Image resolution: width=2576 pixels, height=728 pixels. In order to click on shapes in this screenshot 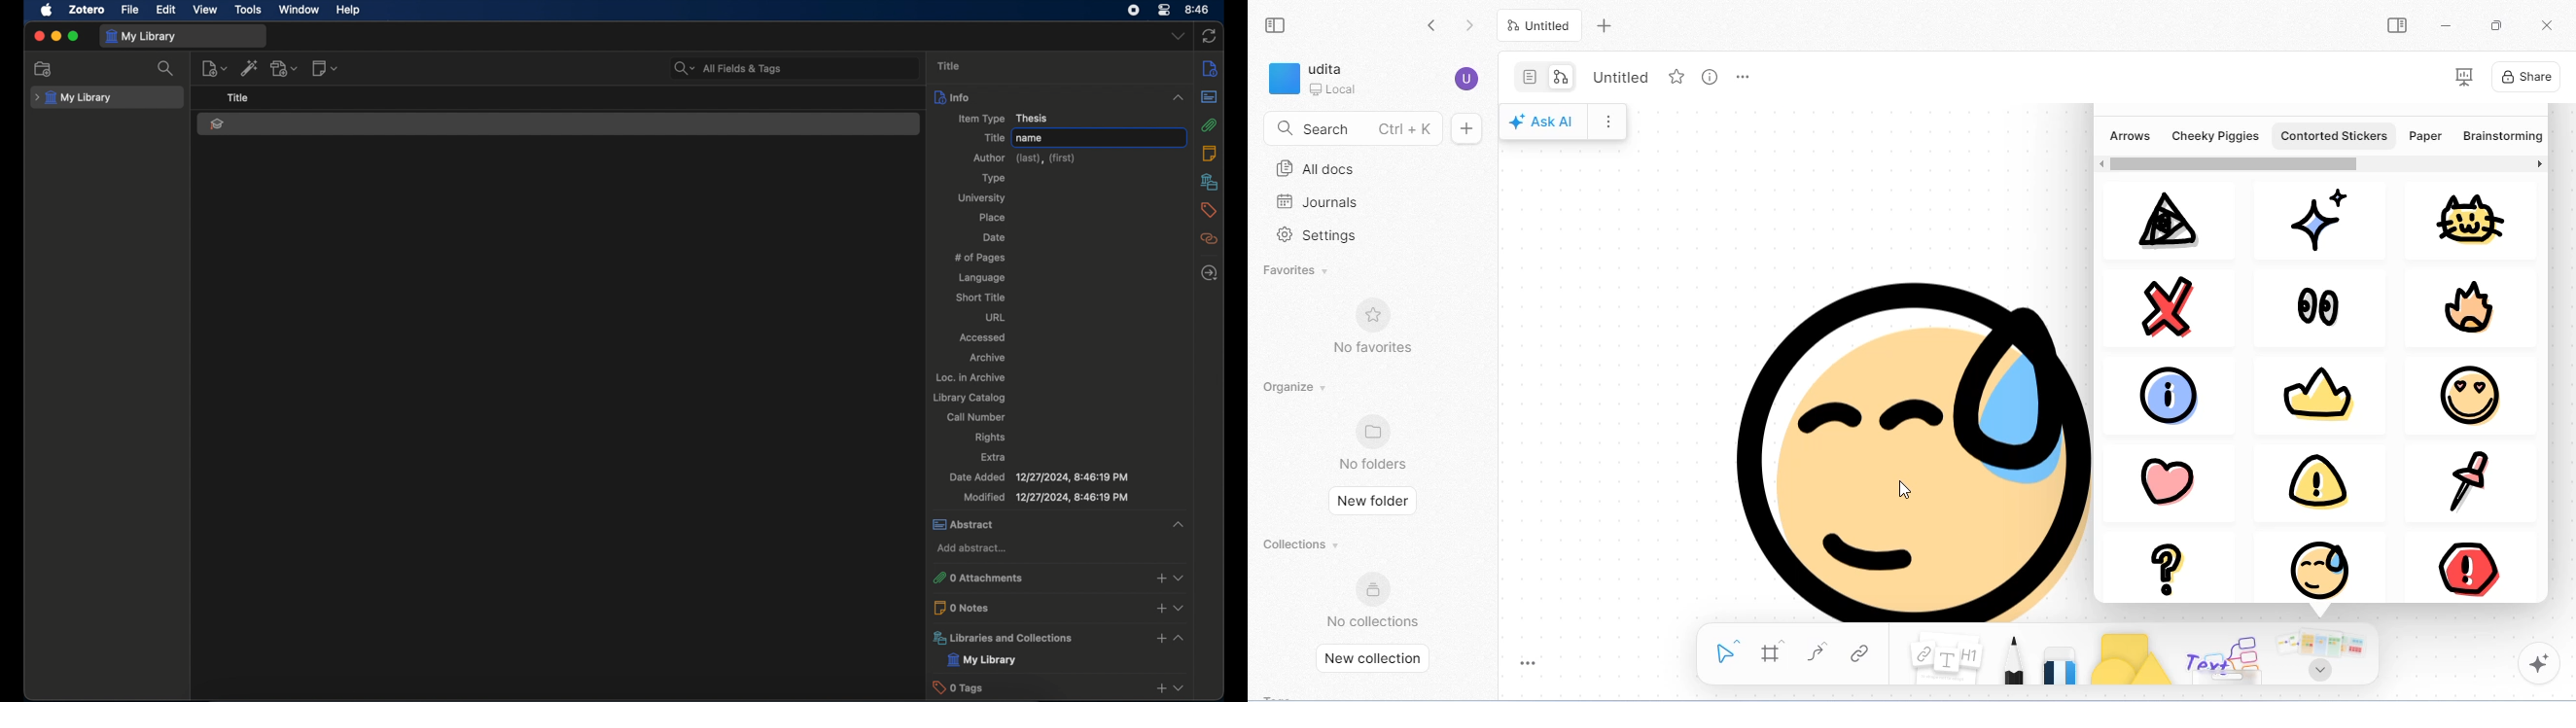, I will do `click(2131, 658)`.